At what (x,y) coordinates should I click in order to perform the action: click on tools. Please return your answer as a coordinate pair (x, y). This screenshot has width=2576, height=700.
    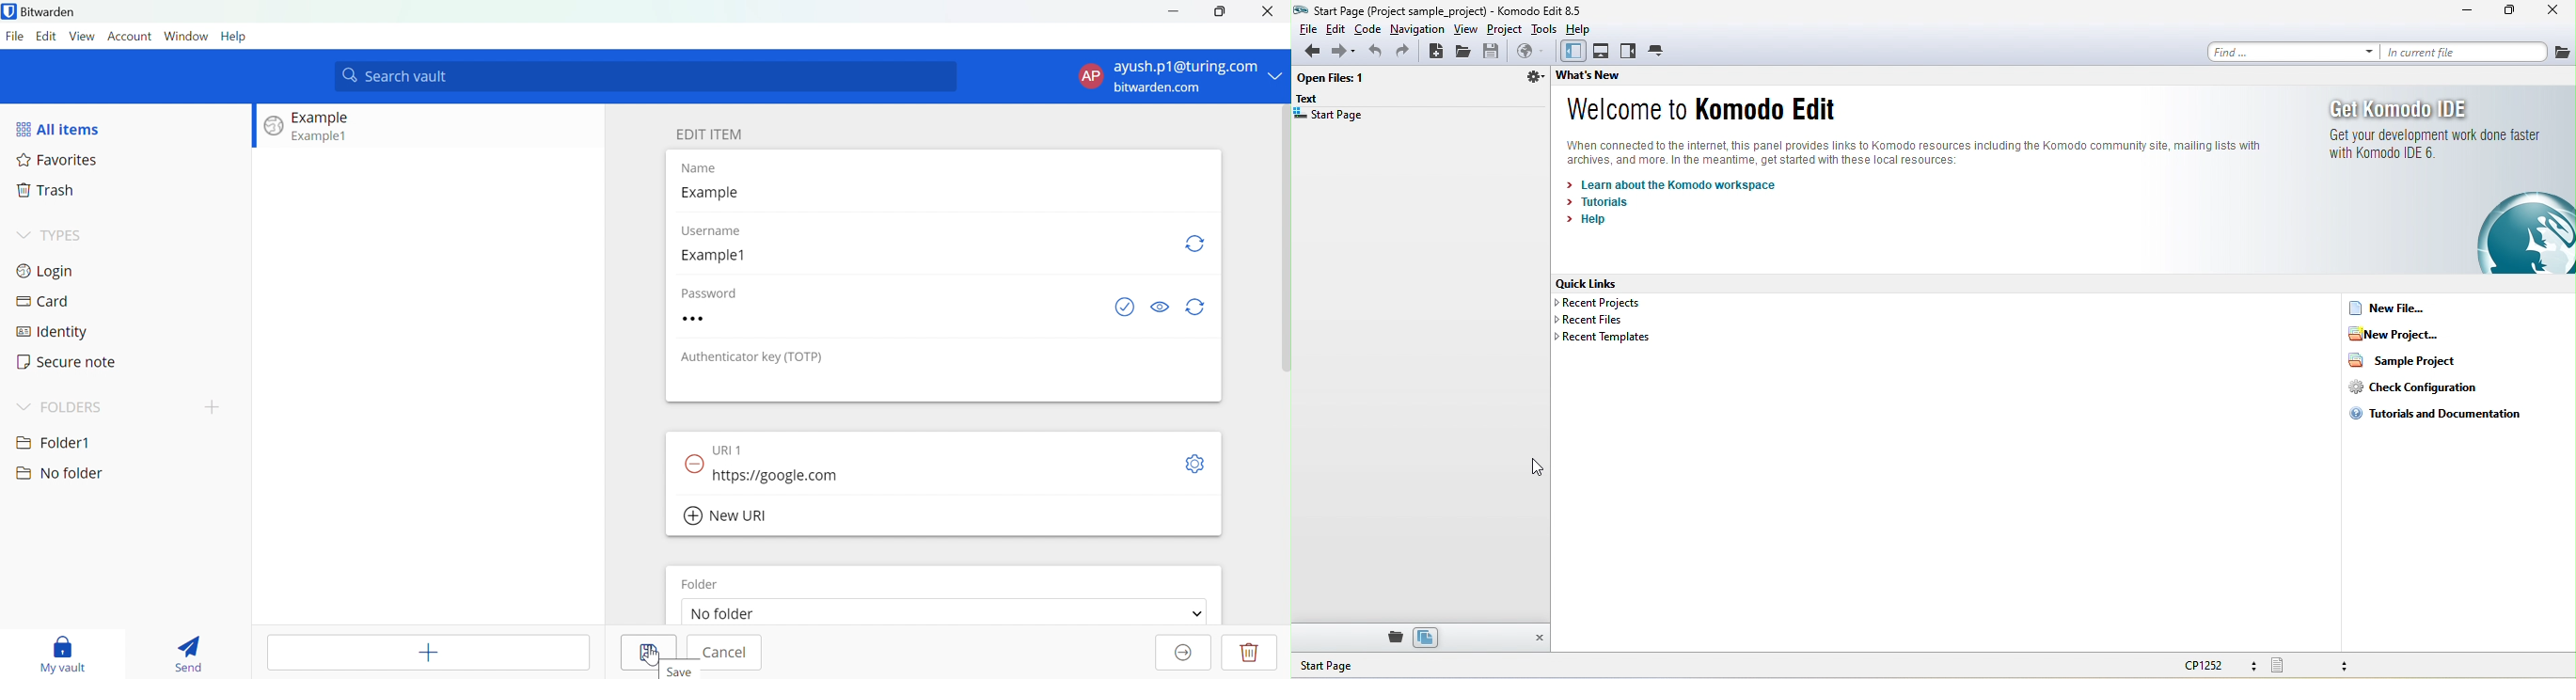
    Looking at the image, I should click on (1544, 28).